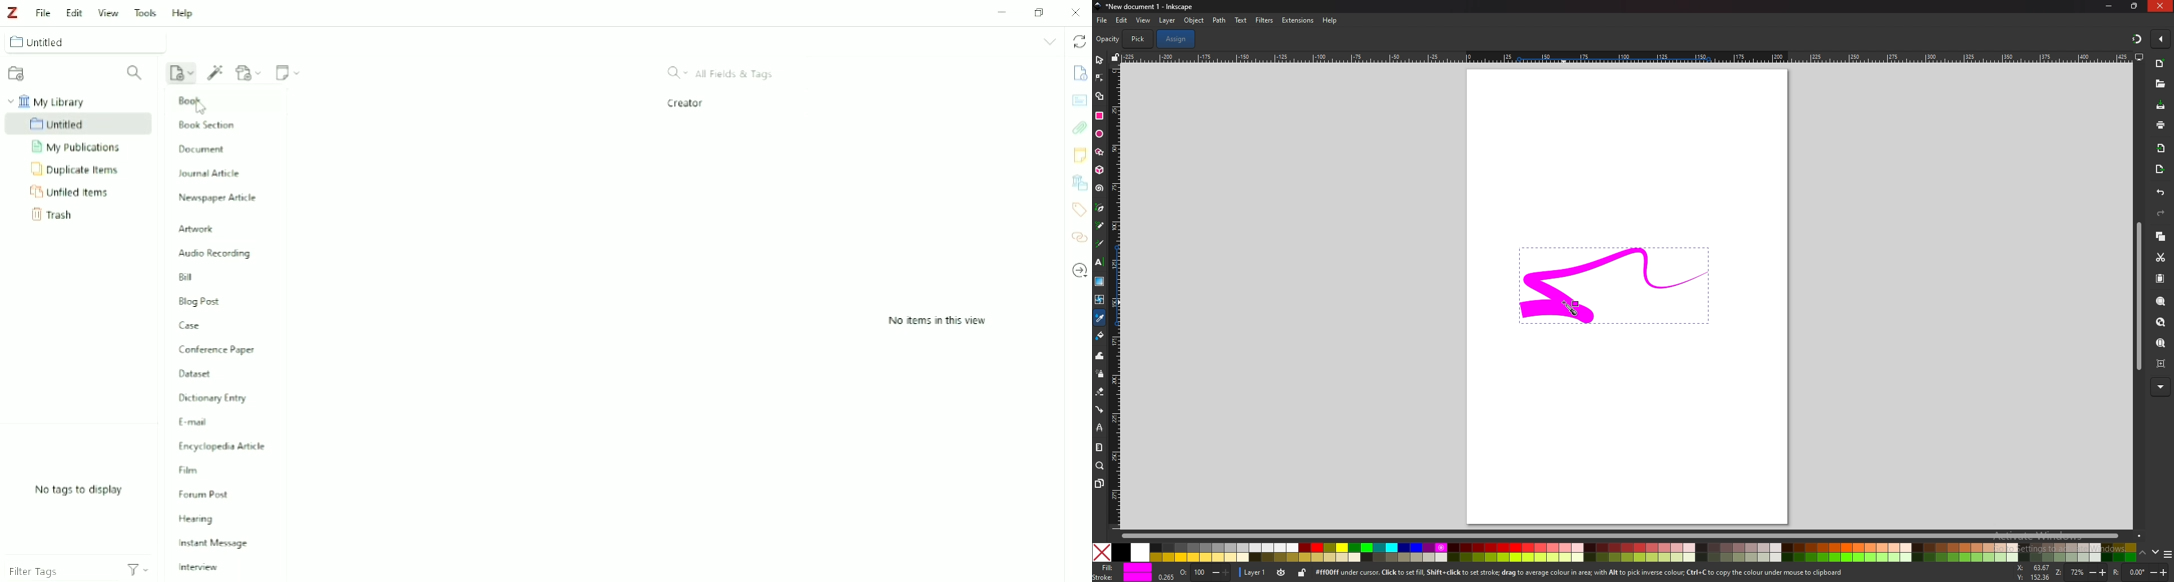 The height and width of the screenshot is (588, 2184). What do you see at coordinates (1124, 567) in the screenshot?
I see `fill` at bounding box center [1124, 567].